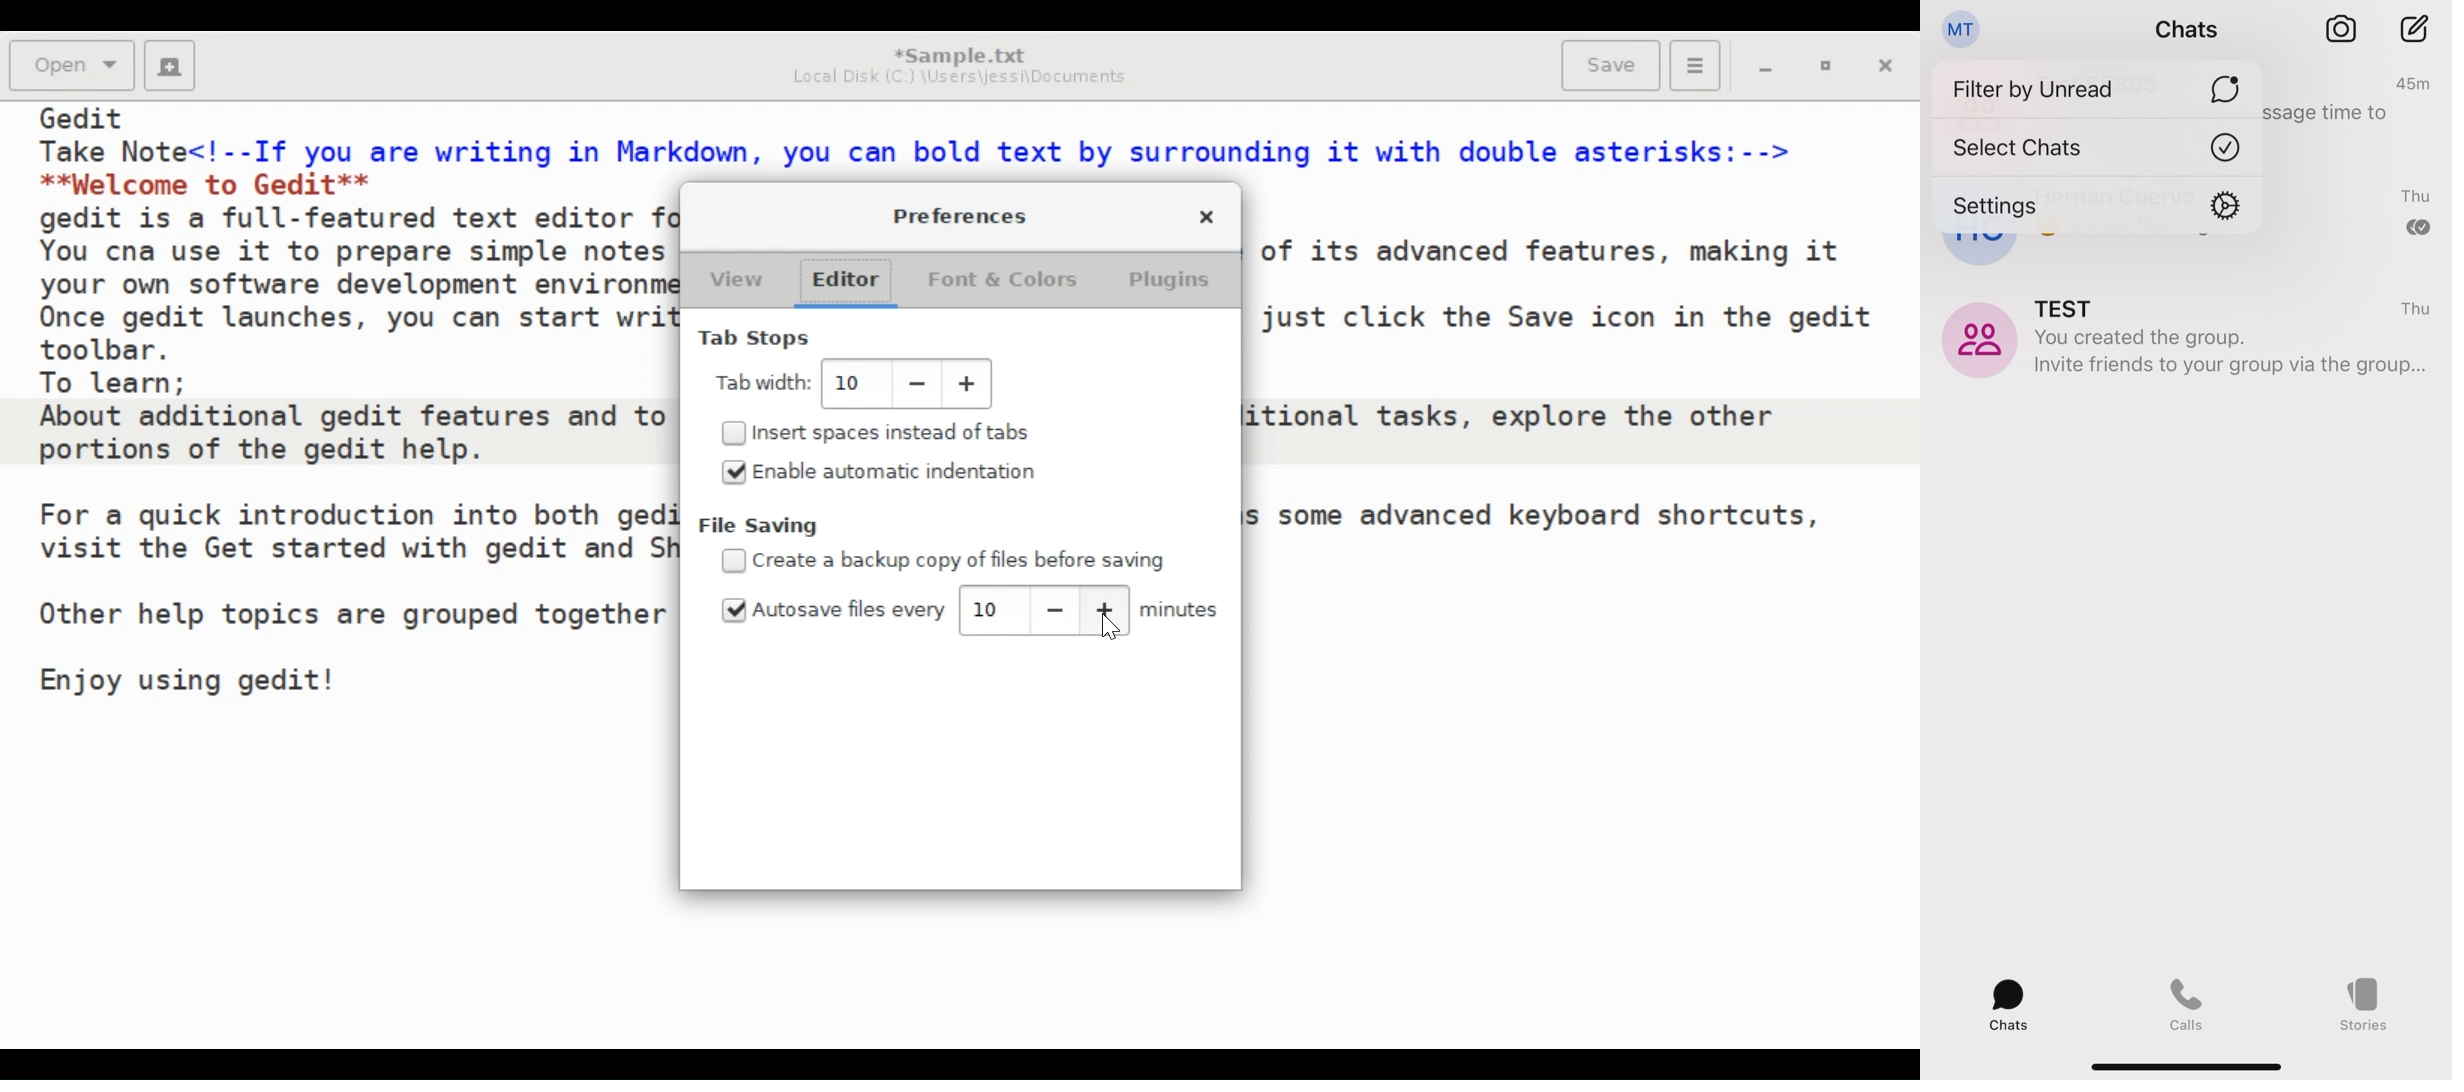 This screenshot has width=2464, height=1092. Describe the element at coordinates (832, 609) in the screenshot. I see `(un)select Autosave files every` at that location.